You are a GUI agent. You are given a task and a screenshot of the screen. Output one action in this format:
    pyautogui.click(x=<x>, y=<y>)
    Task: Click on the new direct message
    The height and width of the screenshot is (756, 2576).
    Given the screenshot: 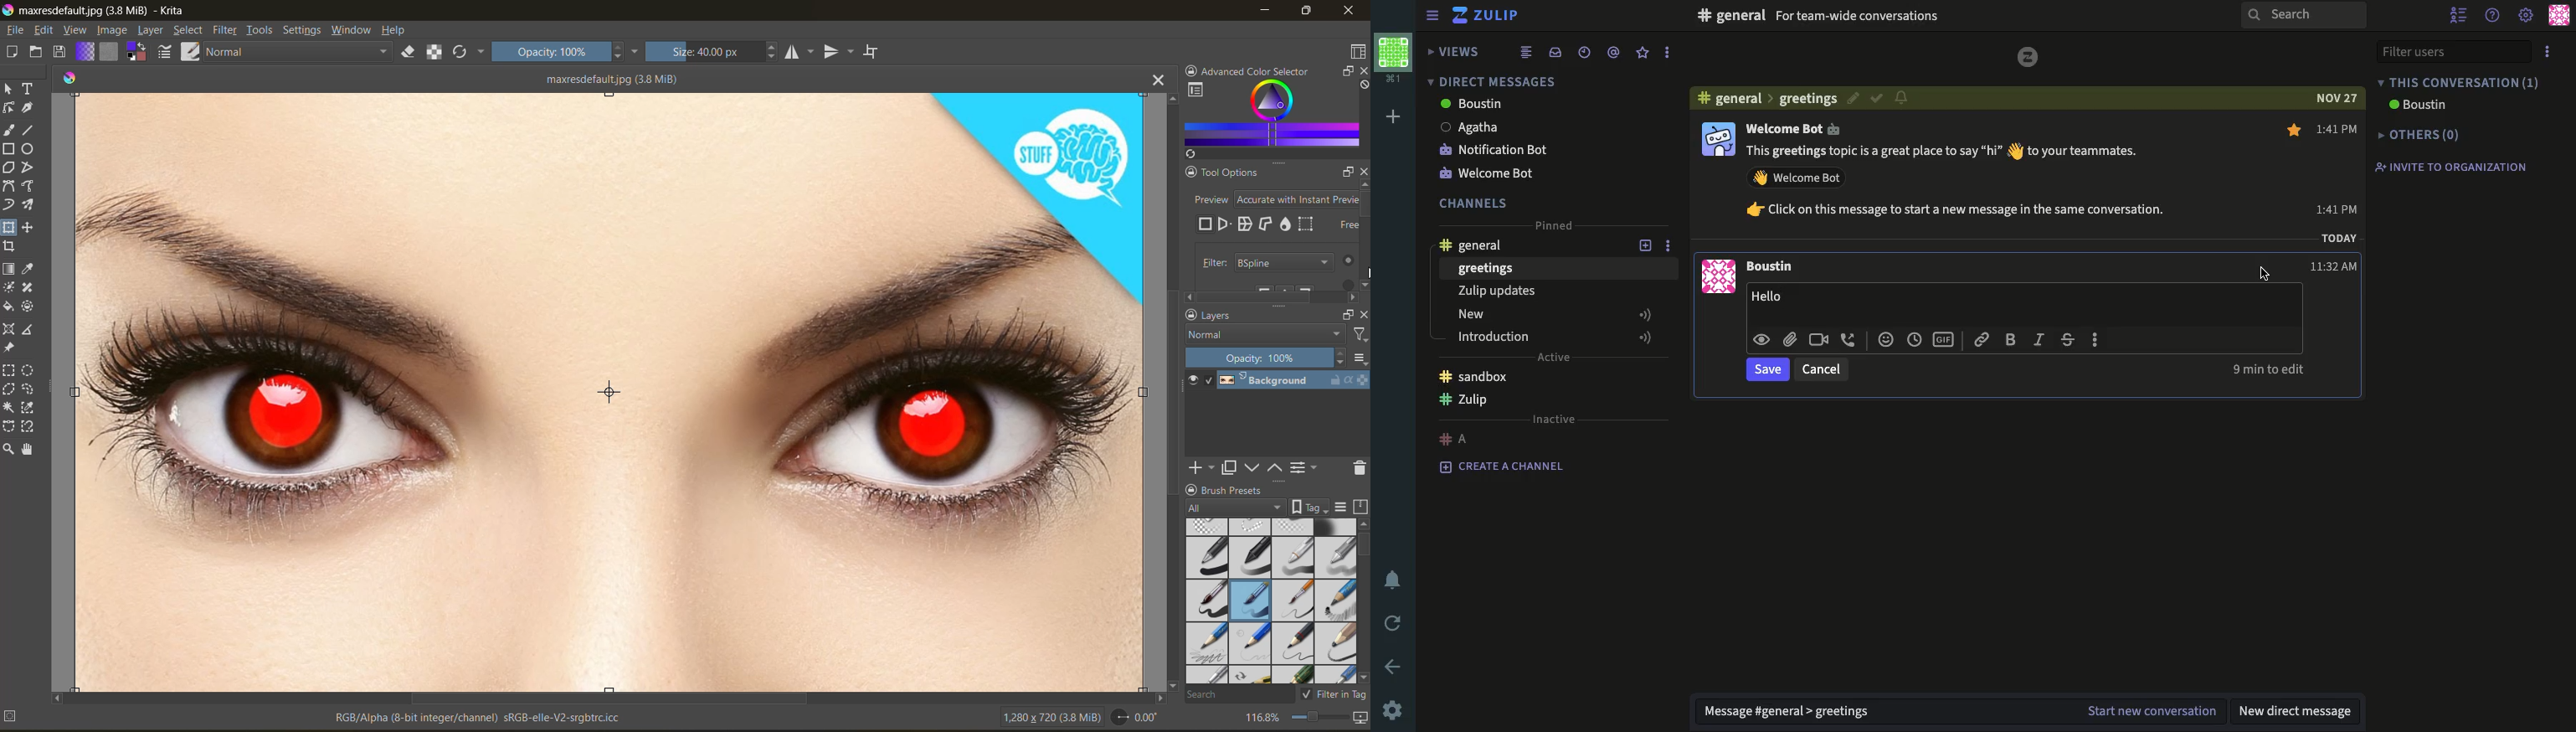 What is the action you would take?
    pyautogui.click(x=2300, y=711)
    